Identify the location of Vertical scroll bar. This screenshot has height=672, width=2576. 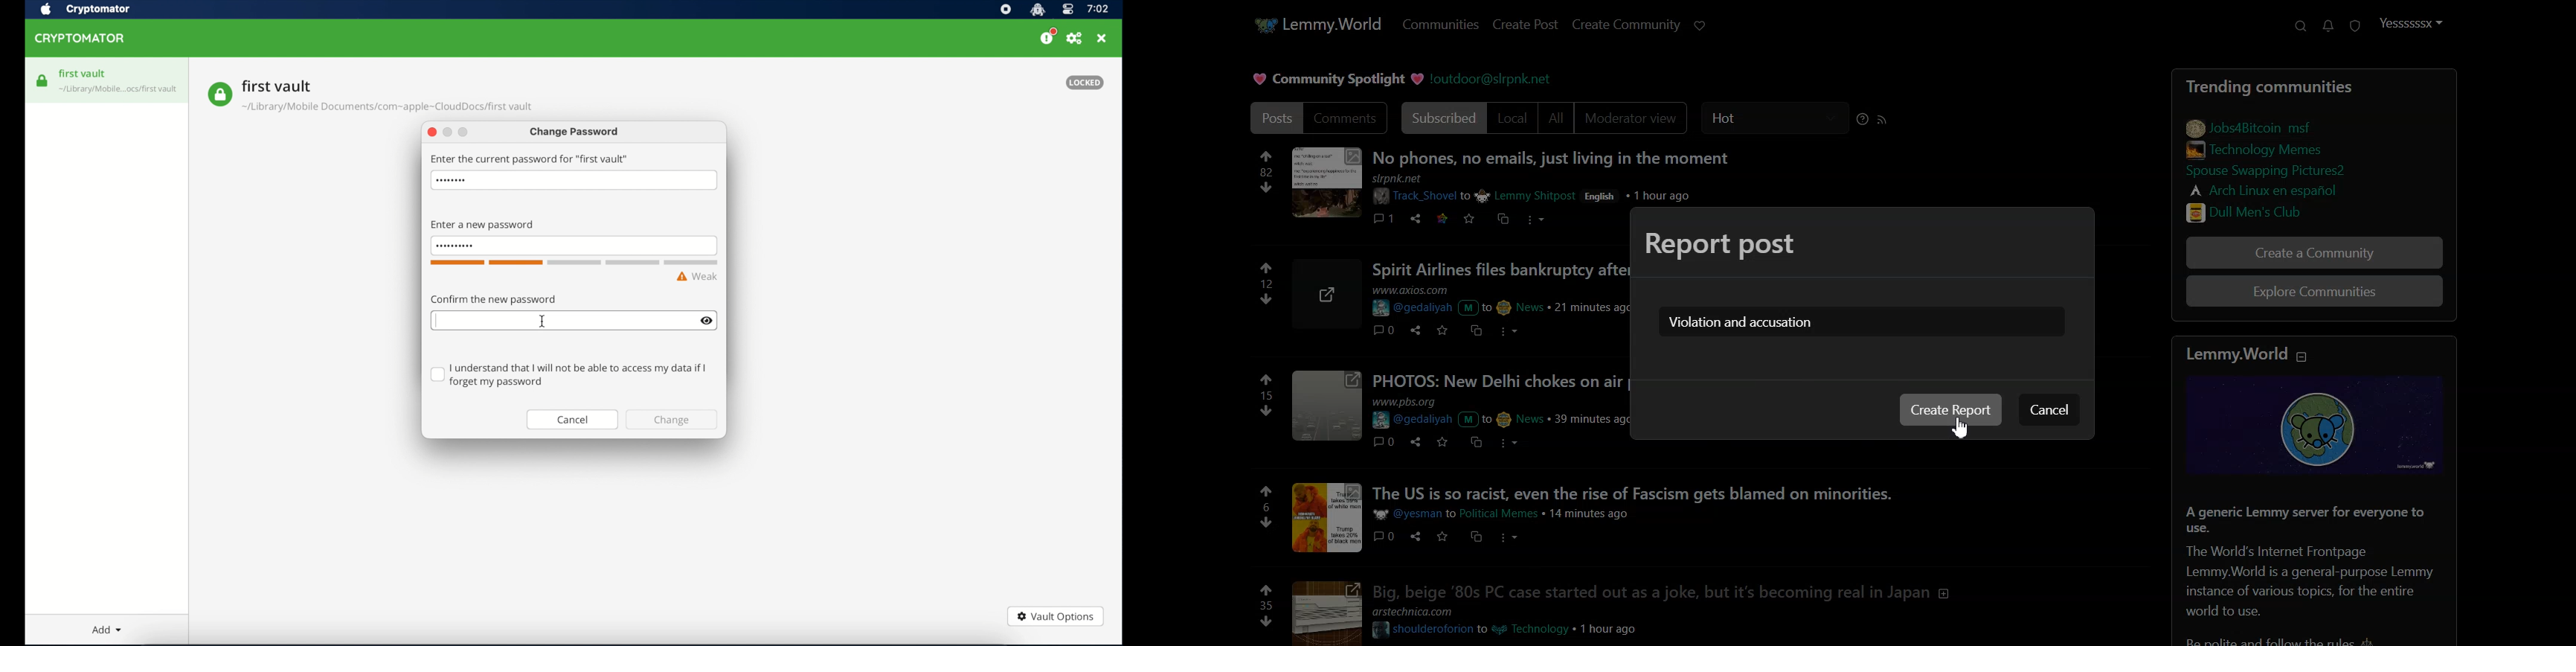
(2567, 323).